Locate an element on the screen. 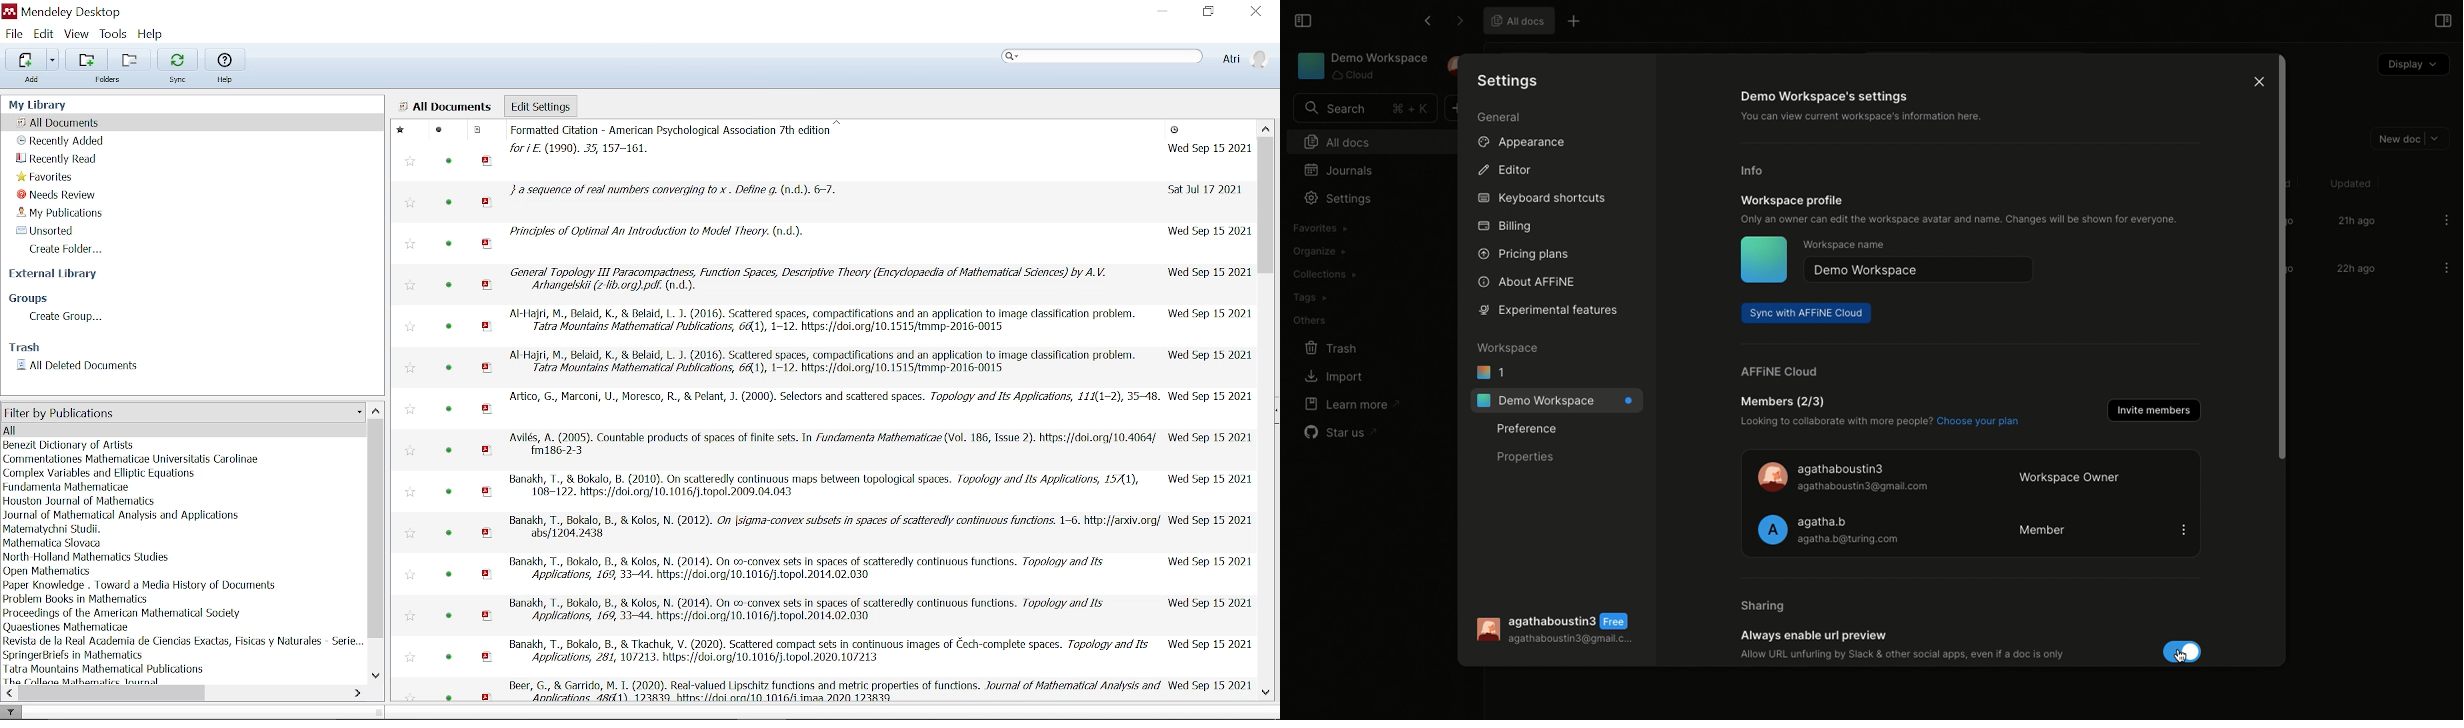  citation is located at coordinates (833, 396).